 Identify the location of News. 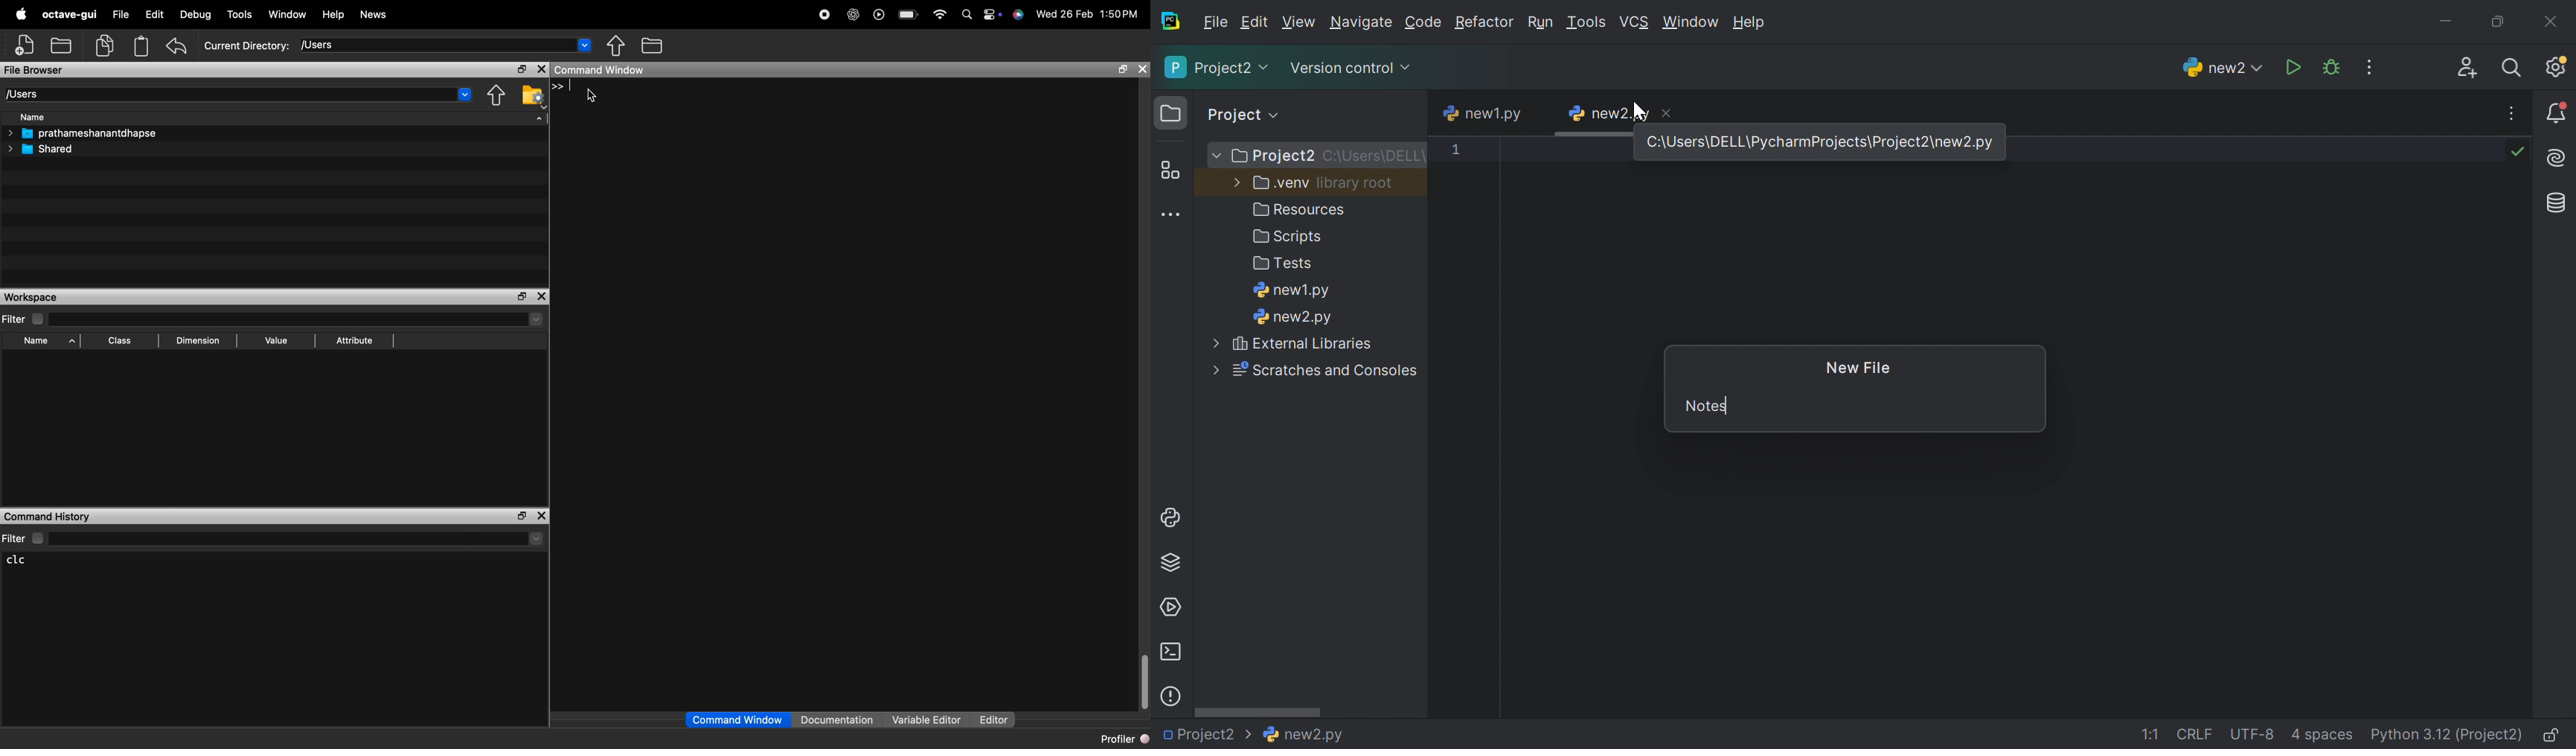
(373, 16).